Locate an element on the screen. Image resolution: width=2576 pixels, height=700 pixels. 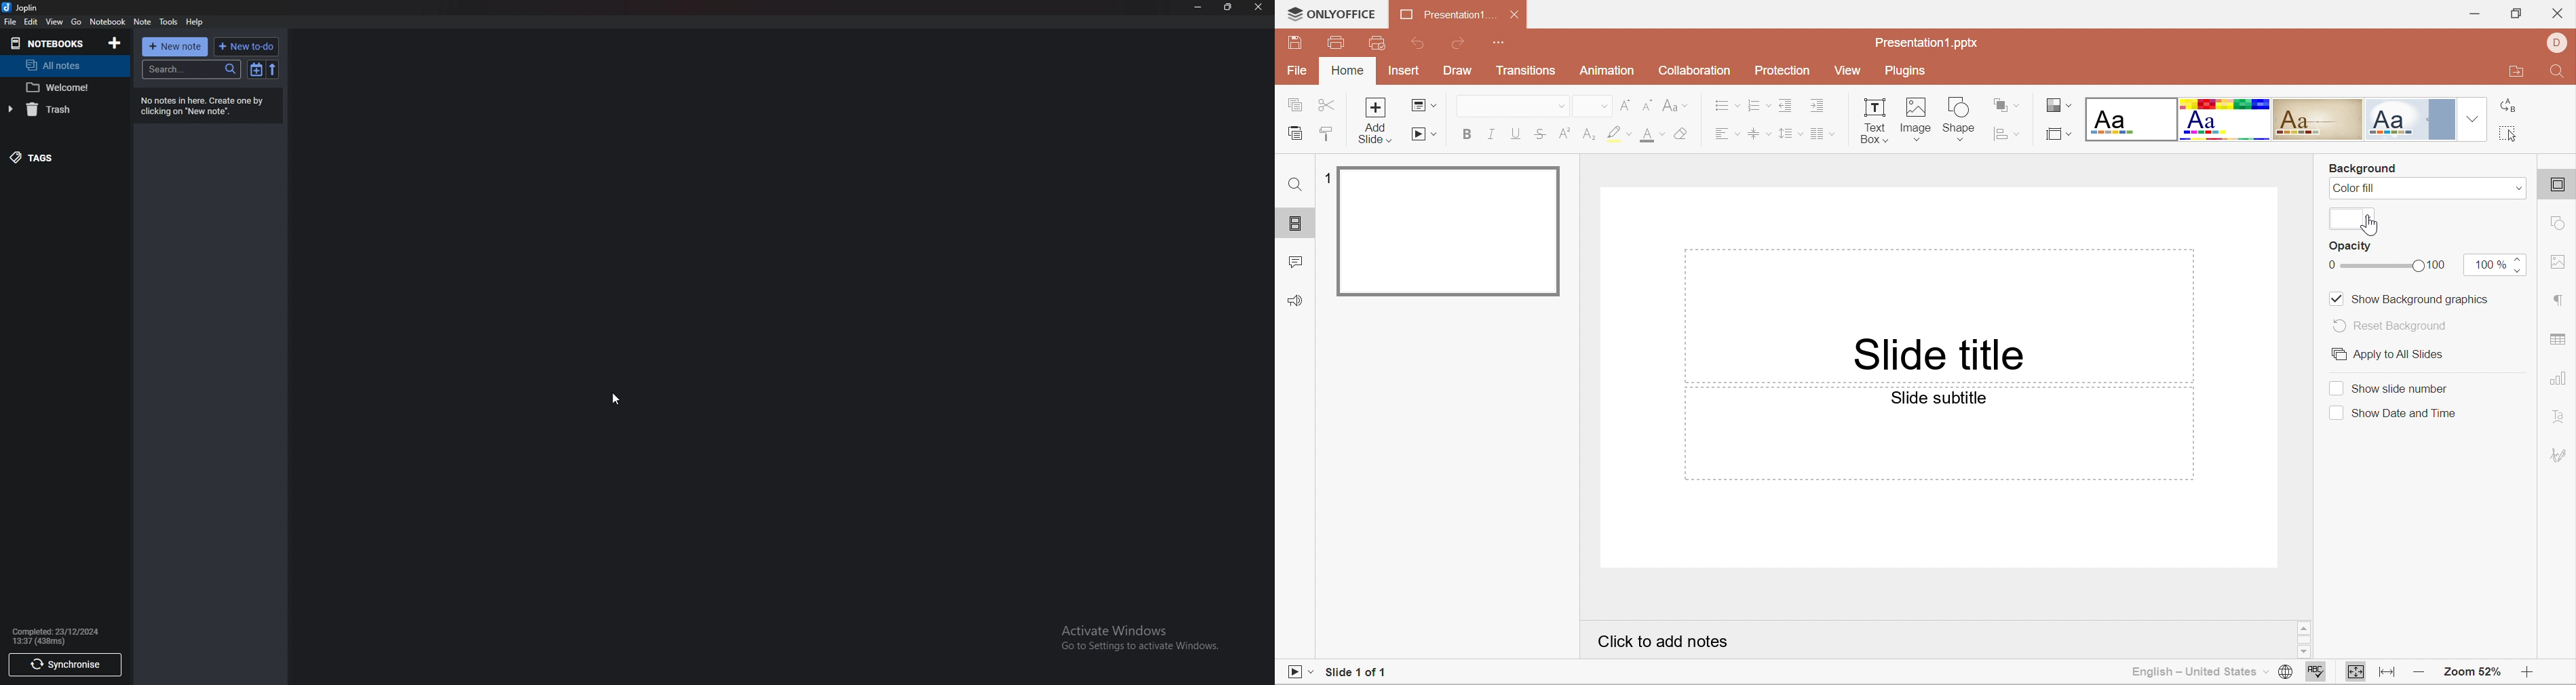
English - United States is located at coordinates (2190, 673).